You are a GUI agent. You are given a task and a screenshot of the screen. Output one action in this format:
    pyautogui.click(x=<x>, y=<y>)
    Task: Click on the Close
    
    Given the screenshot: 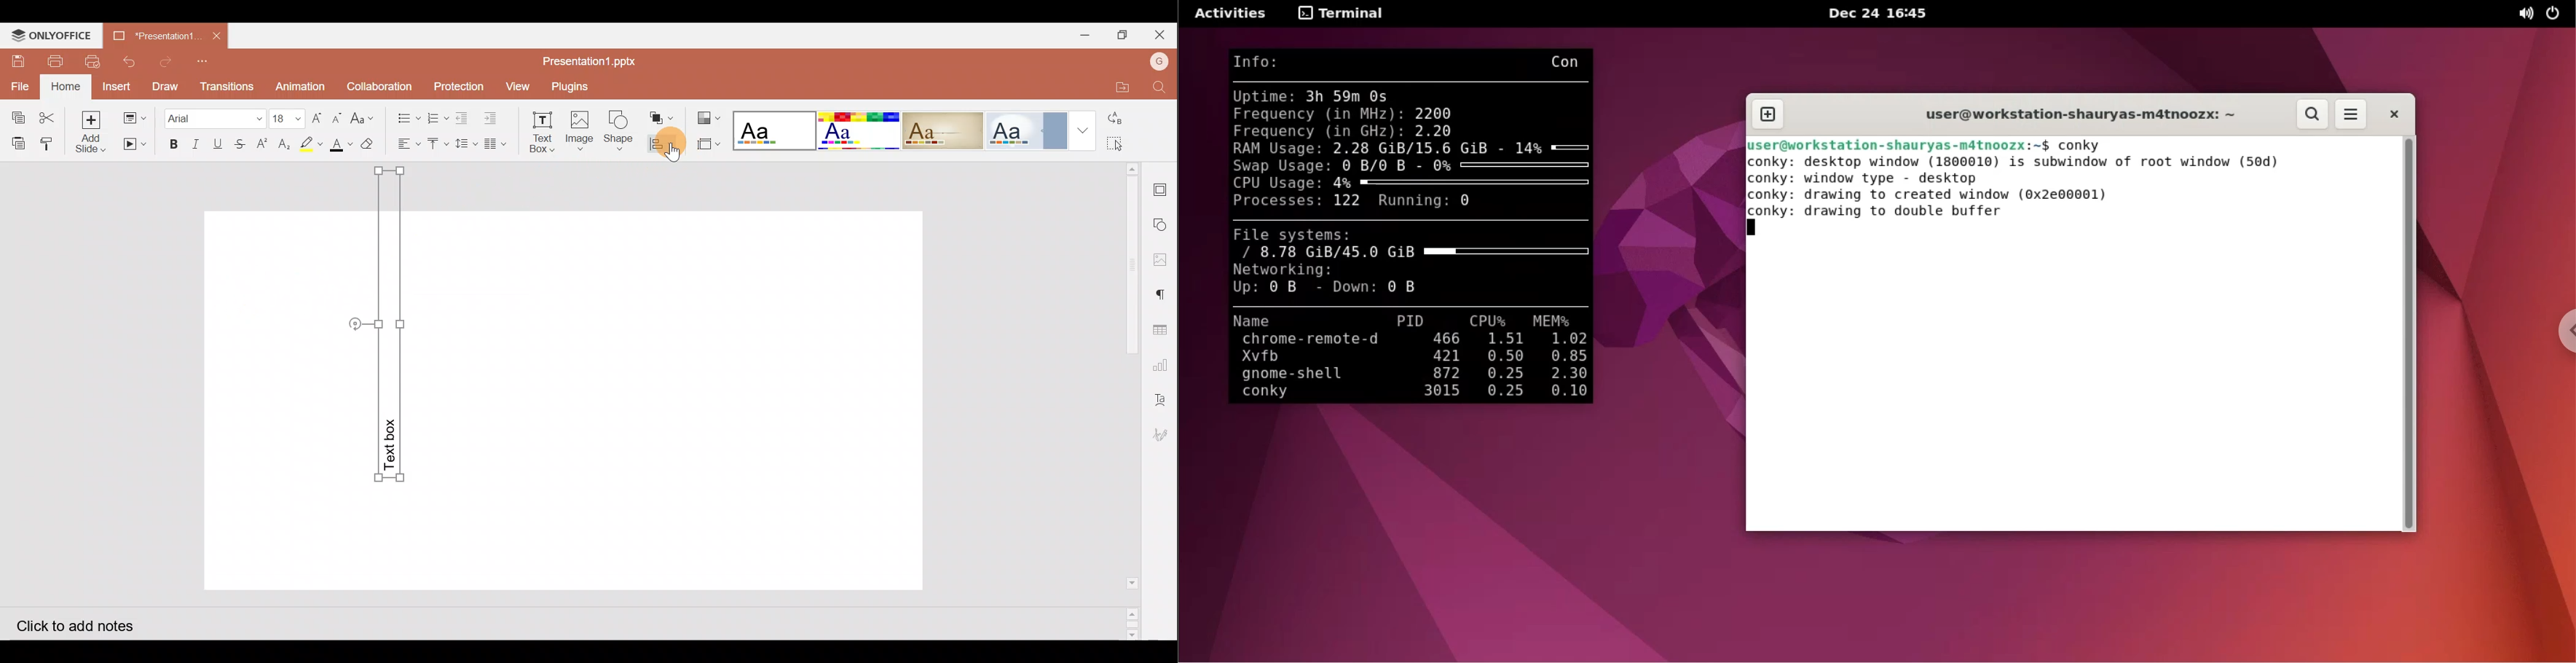 What is the action you would take?
    pyautogui.click(x=1163, y=36)
    